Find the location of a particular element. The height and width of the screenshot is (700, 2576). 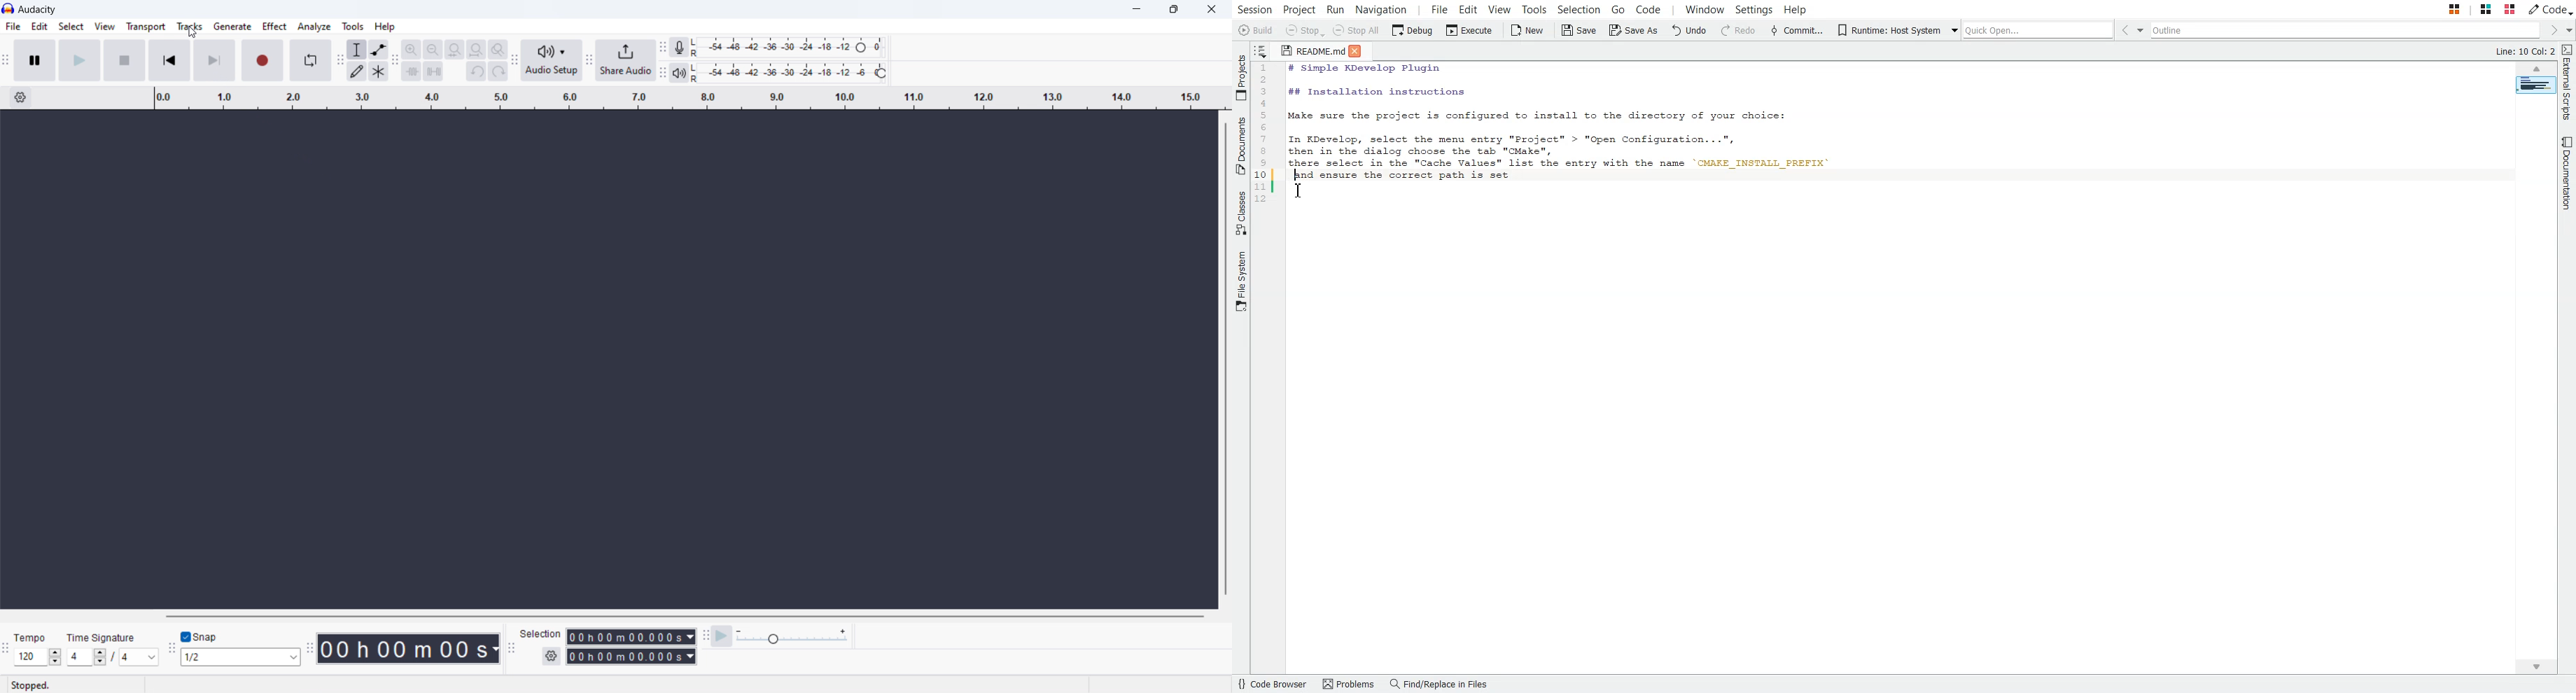

time toolbar is located at coordinates (309, 645).